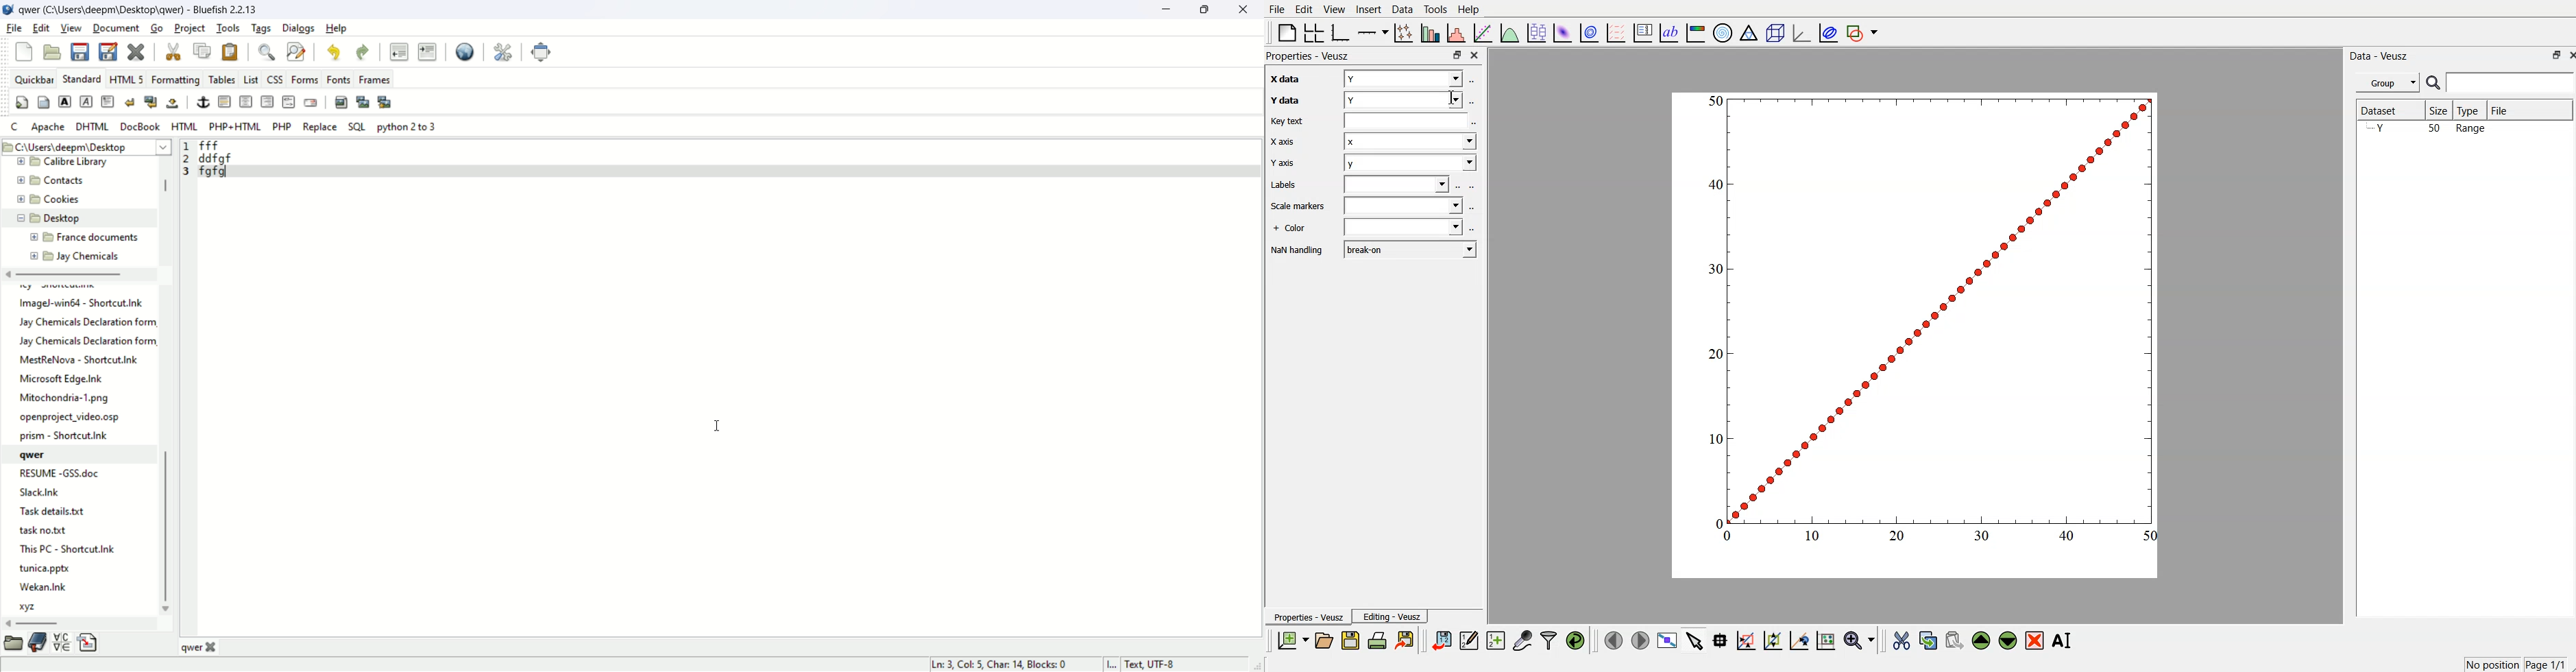 This screenshot has width=2576, height=672. I want to click on Page 1/1 , so click(2545, 664).